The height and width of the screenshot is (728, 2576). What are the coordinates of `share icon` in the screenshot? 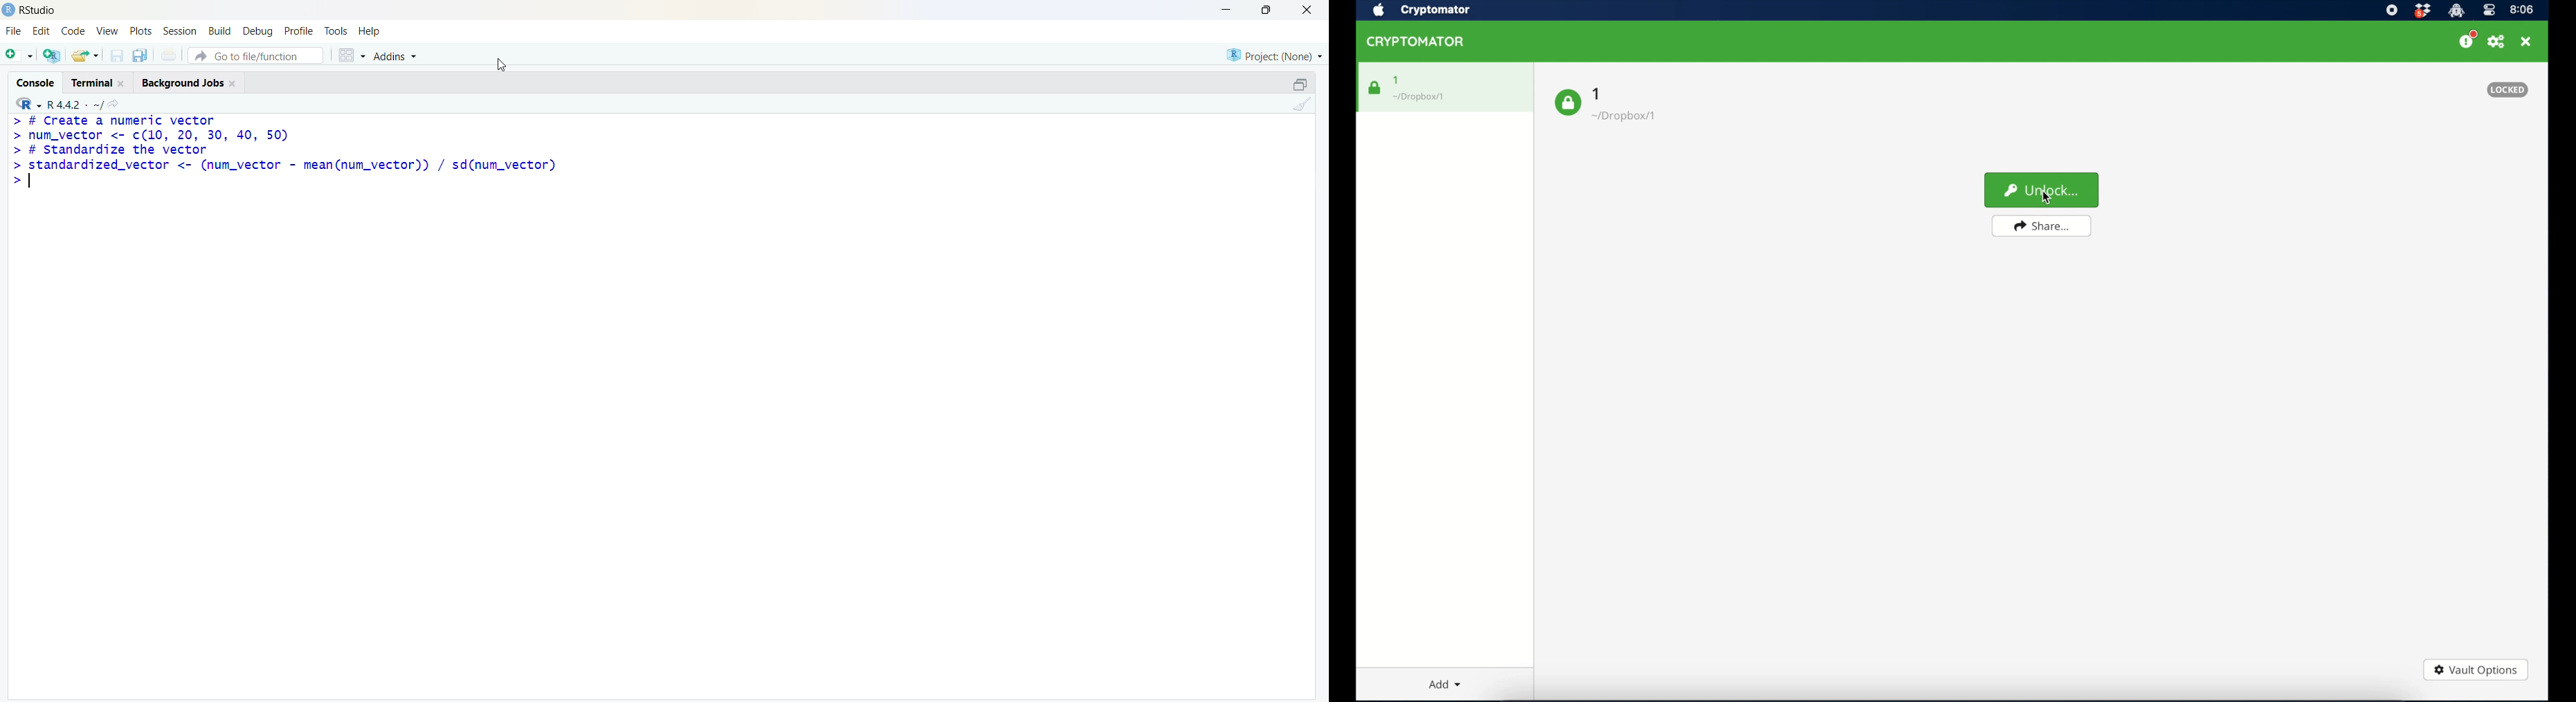 It's located at (114, 104).